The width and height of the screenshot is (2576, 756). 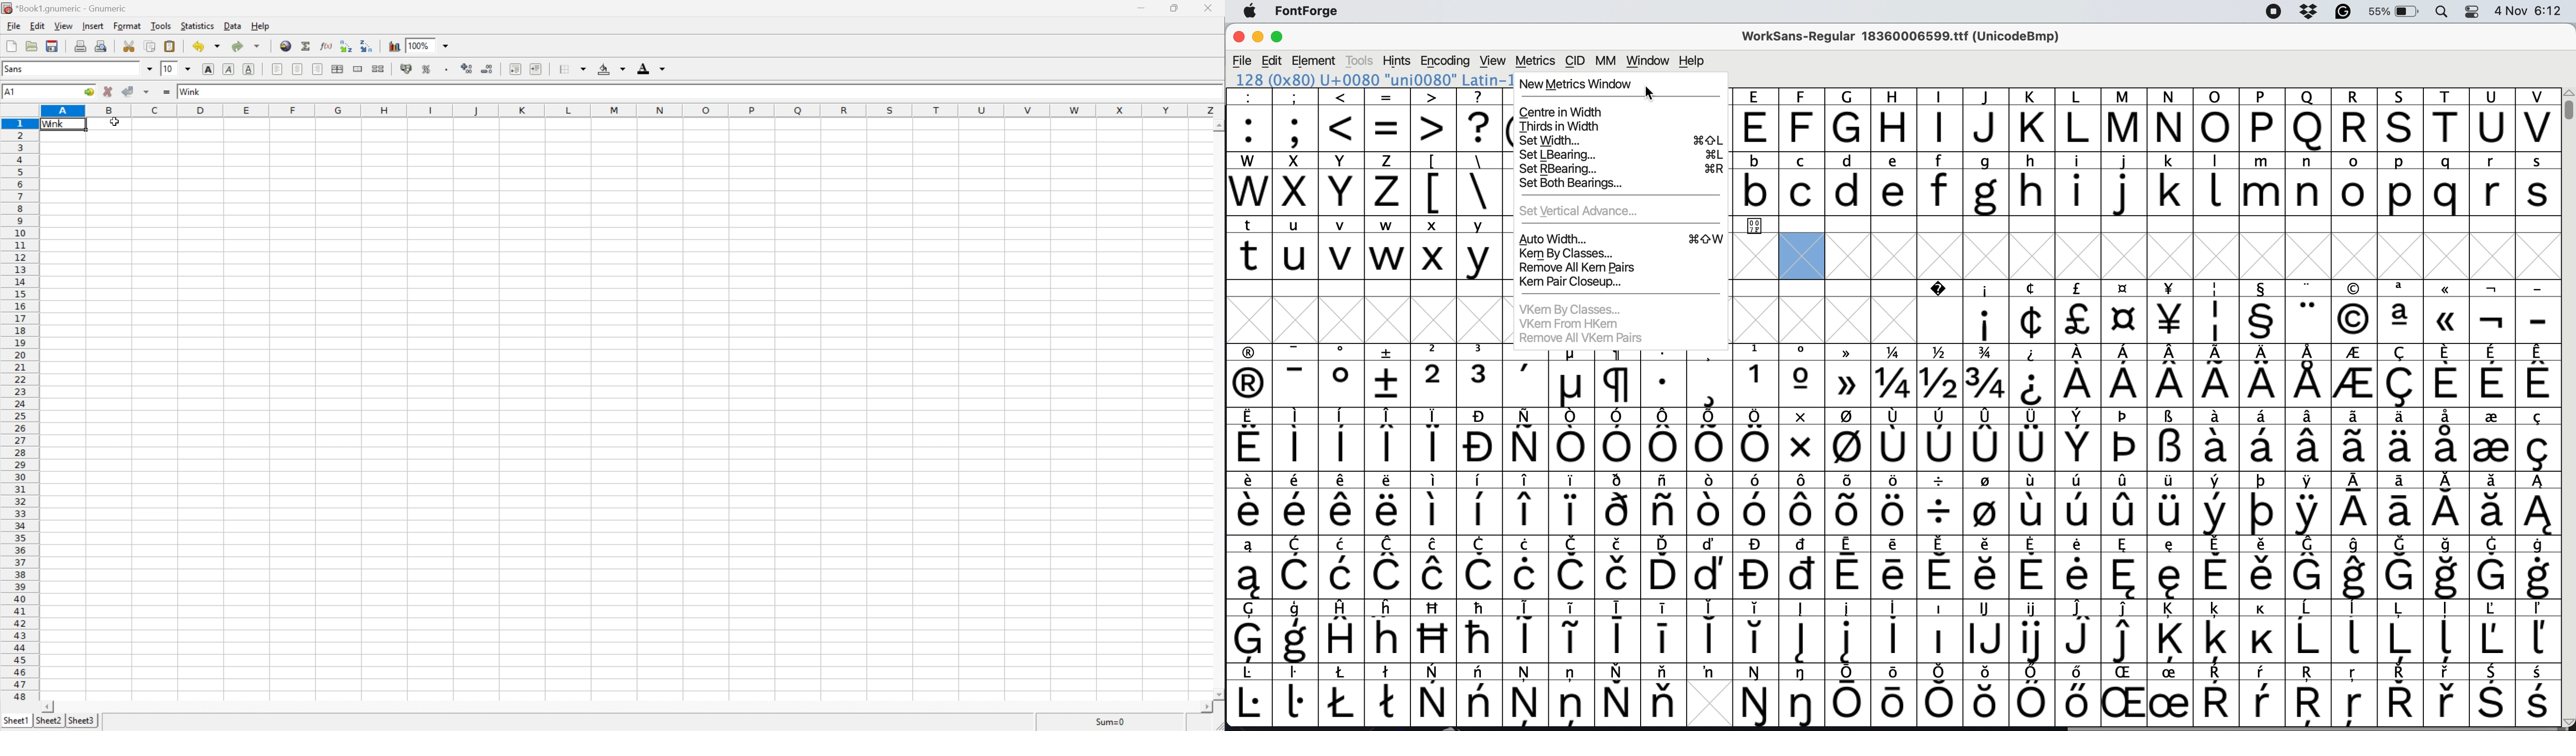 What do you see at coordinates (2568, 111) in the screenshot?
I see `vertical scroll` at bounding box center [2568, 111].